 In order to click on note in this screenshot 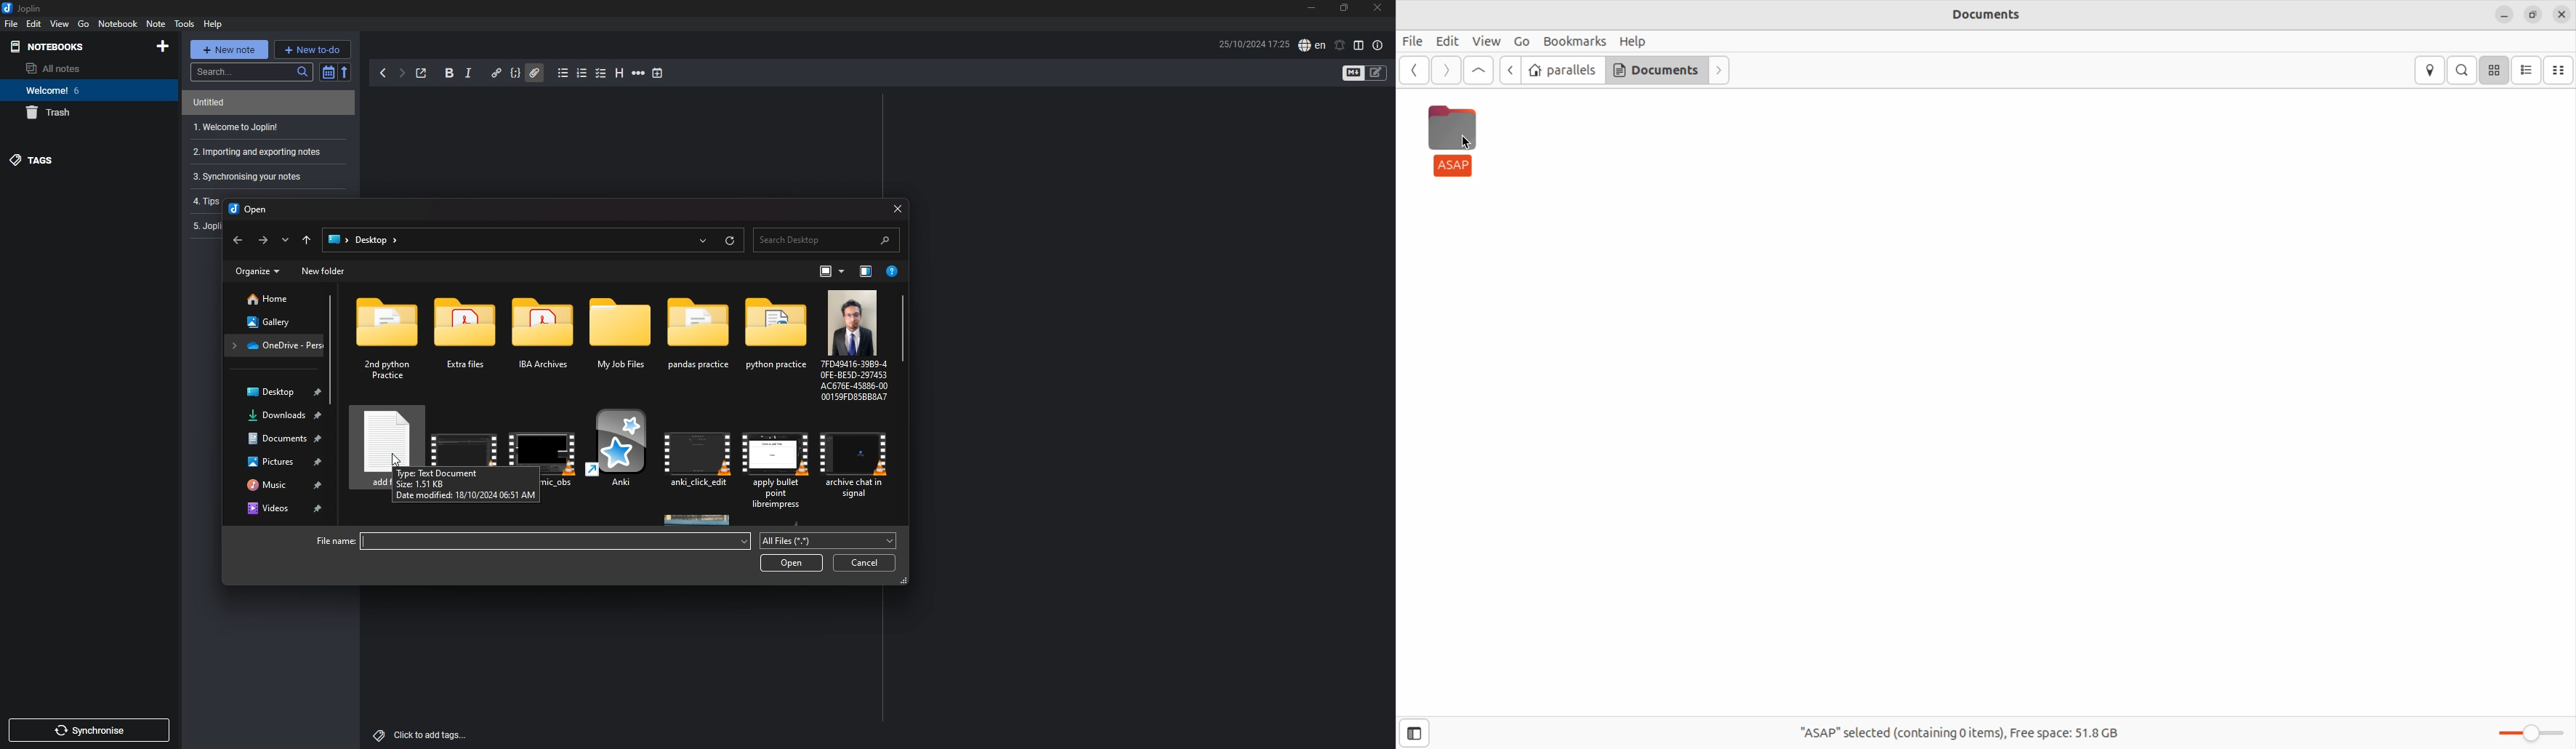, I will do `click(262, 103)`.